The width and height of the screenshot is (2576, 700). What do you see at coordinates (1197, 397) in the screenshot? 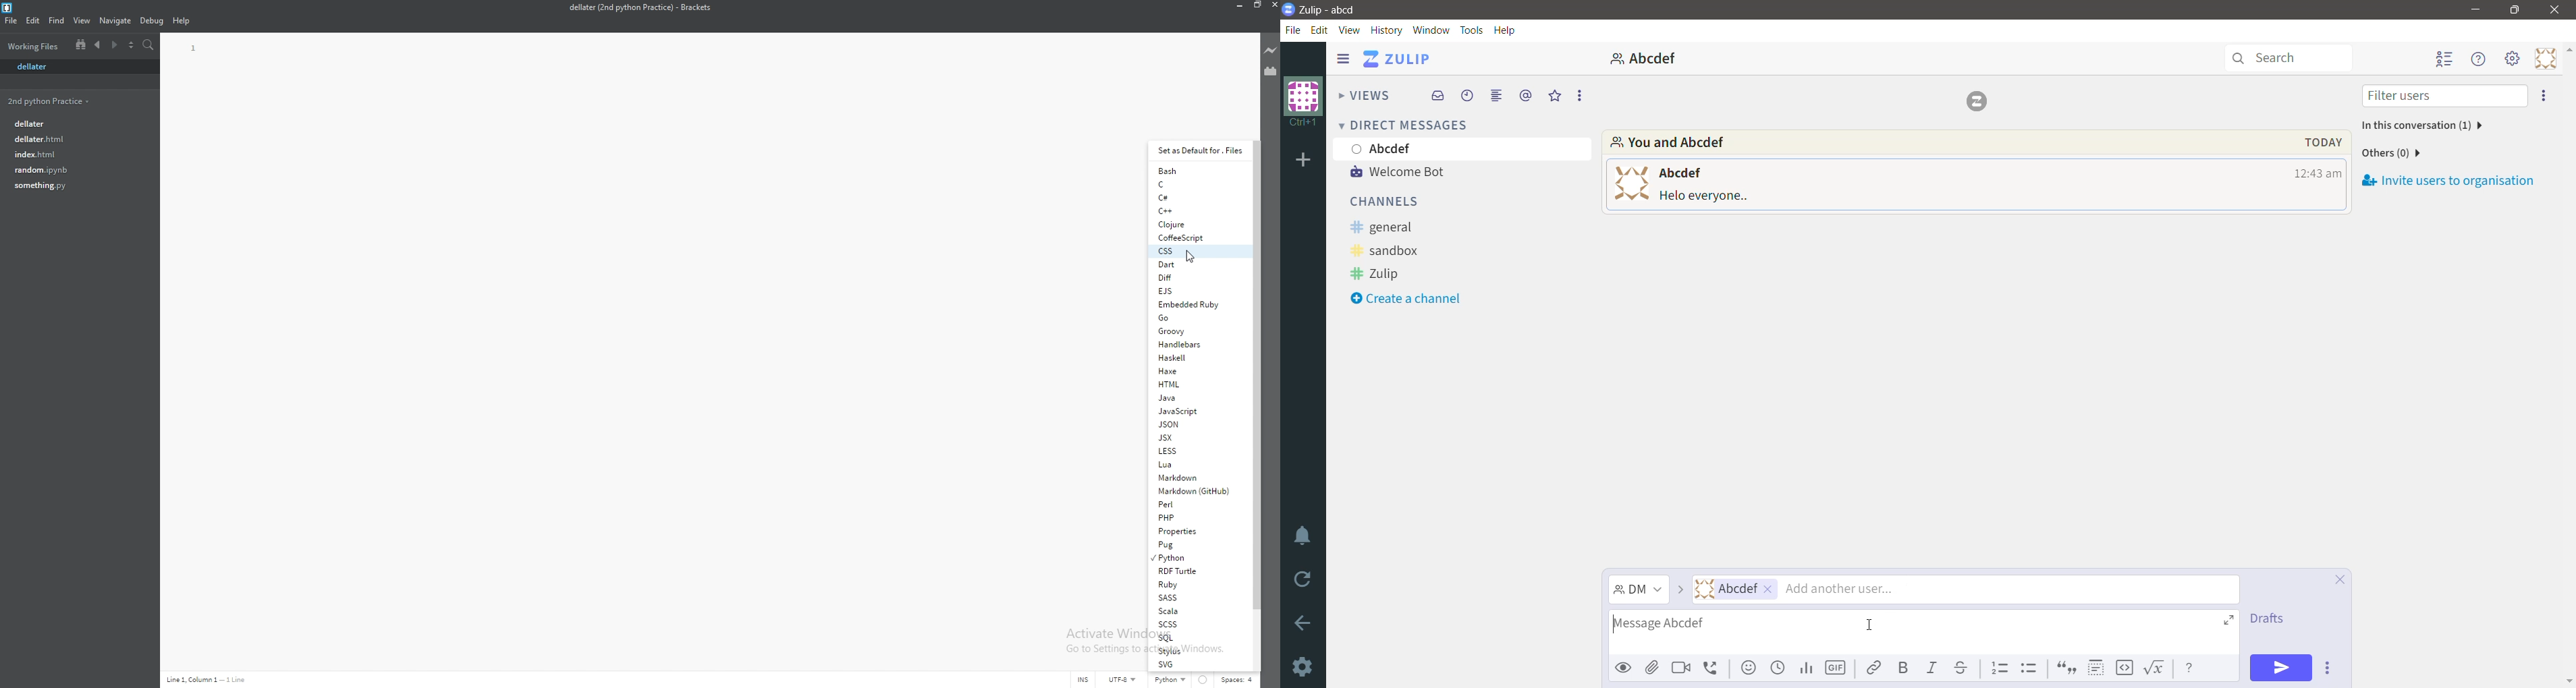
I see `java` at bounding box center [1197, 397].